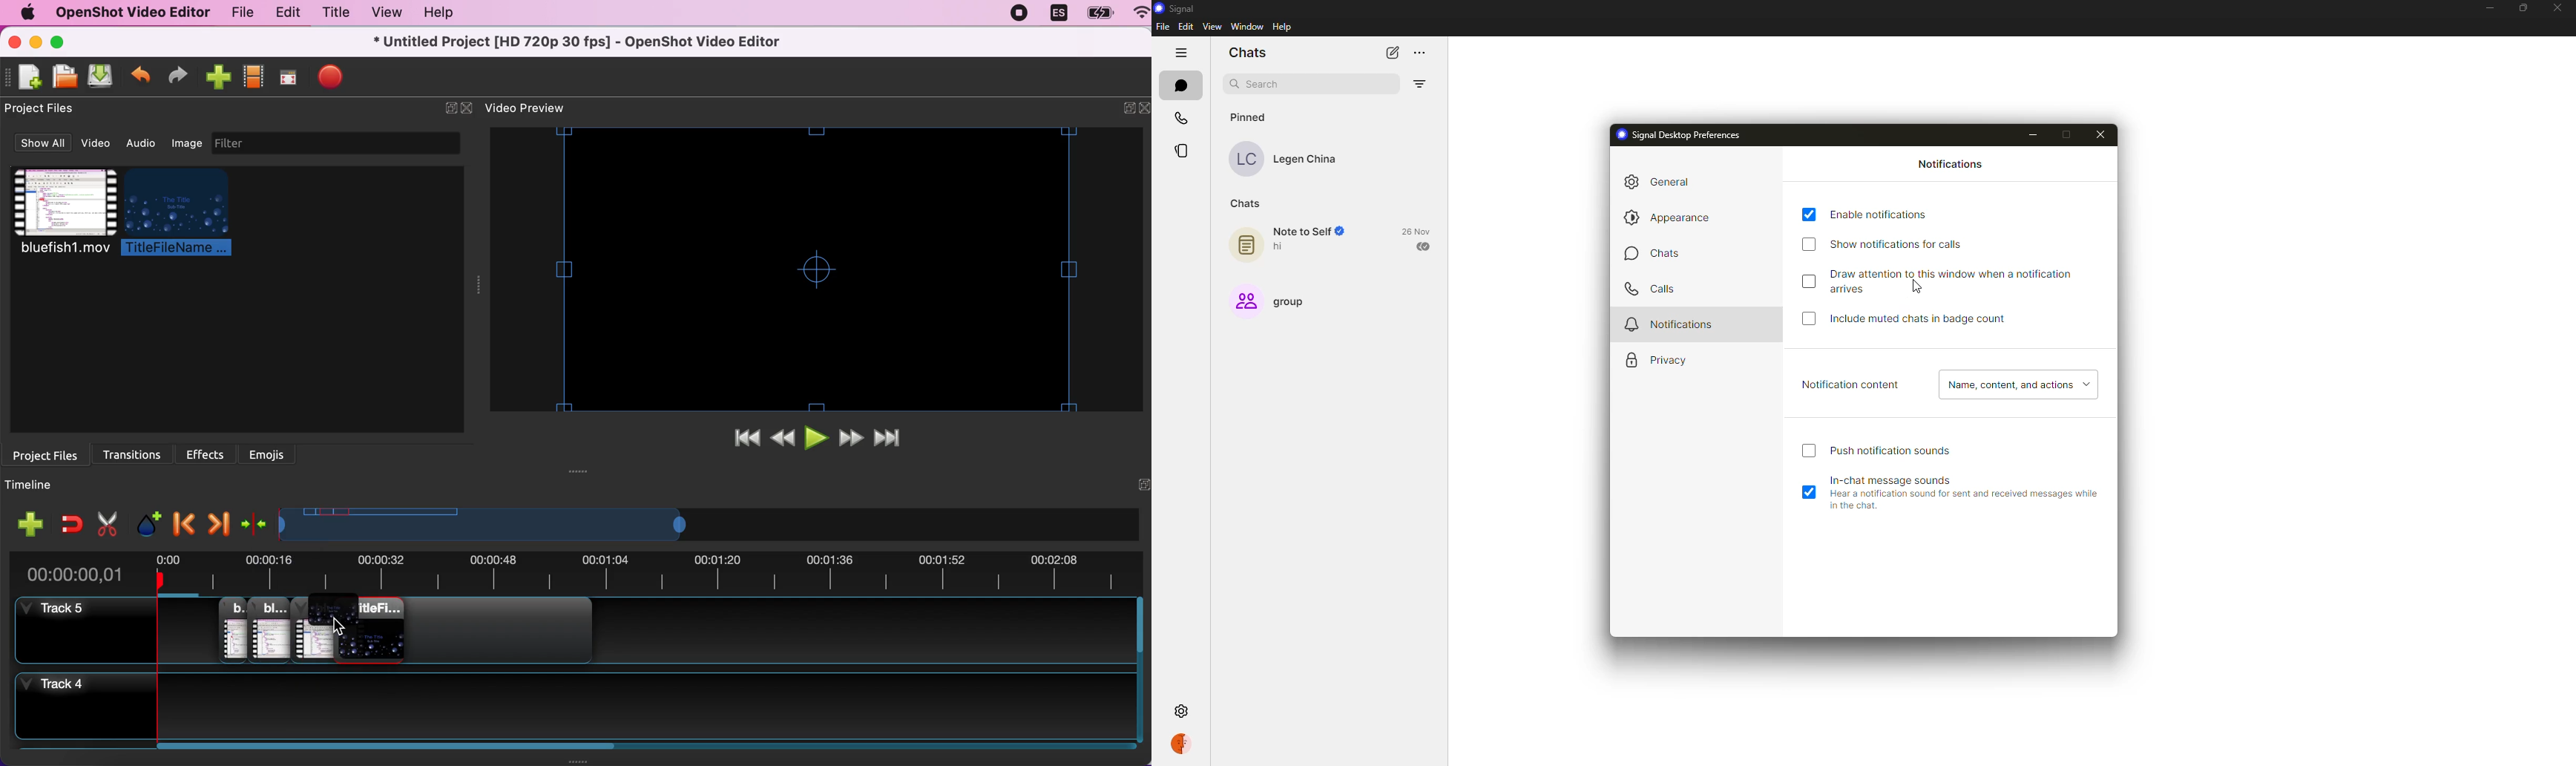  What do you see at coordinates (2520, 8) in the screenshot?
I see `maximize` at bounding box center [2520, 8].